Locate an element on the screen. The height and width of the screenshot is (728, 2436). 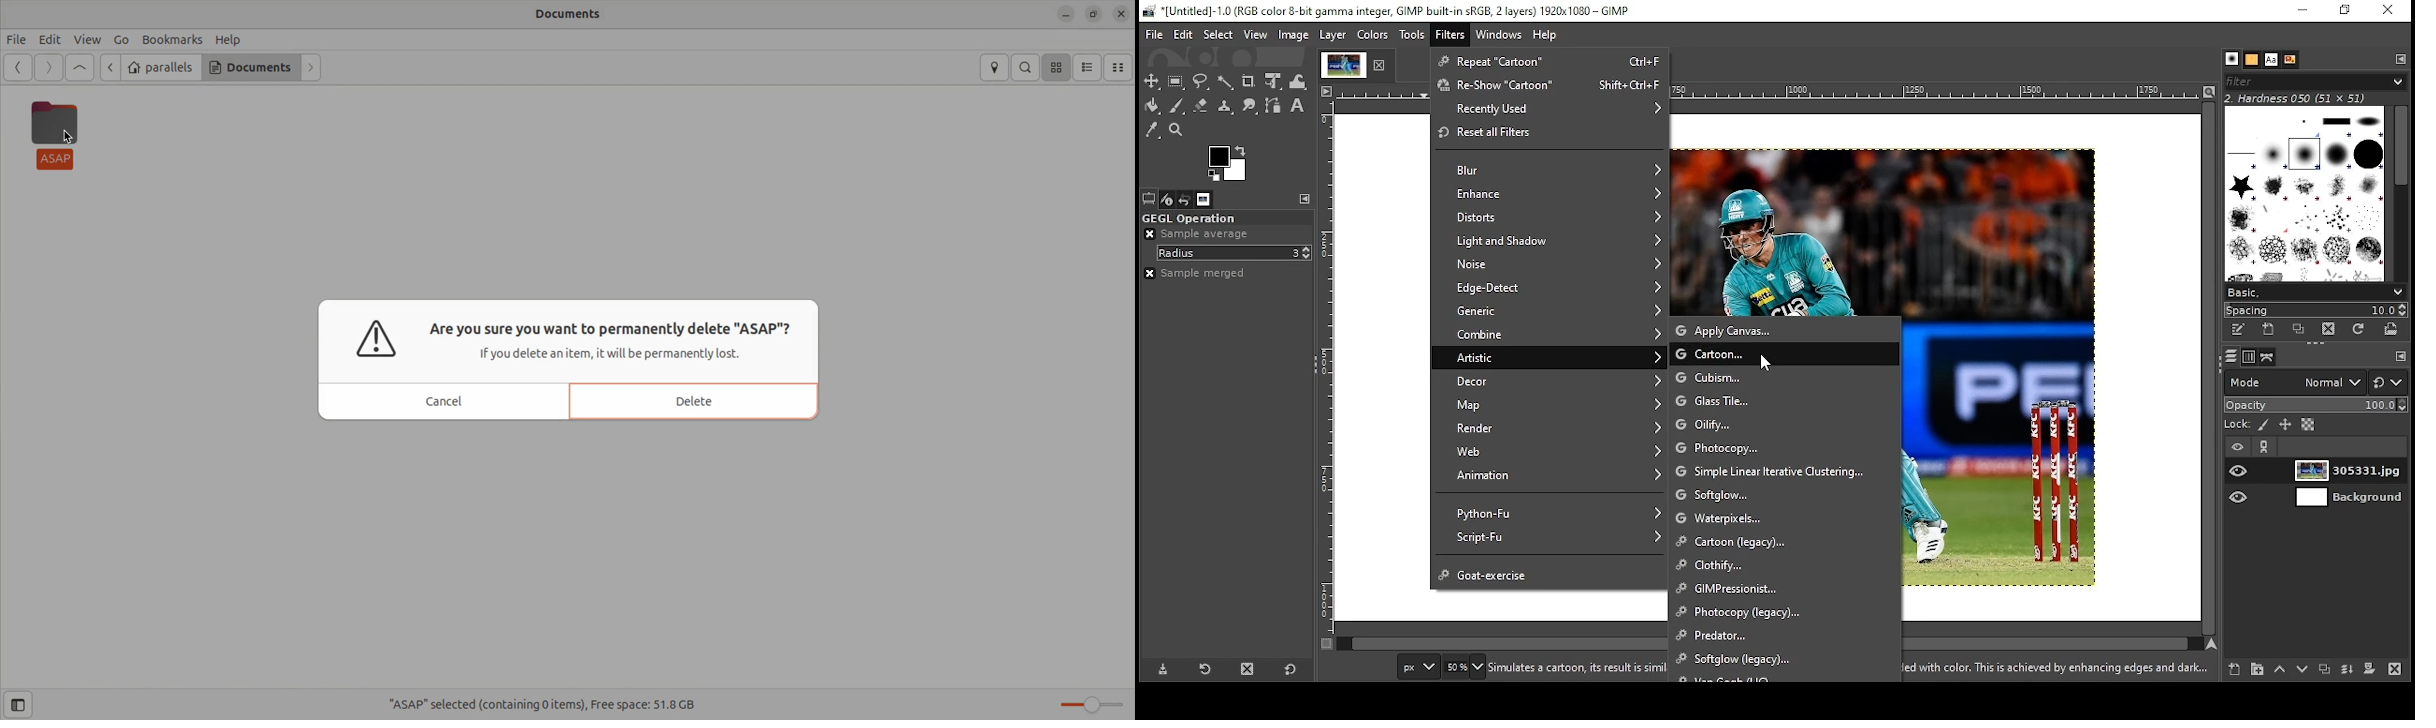
layer 1 is located at coordinates (2352, 473).